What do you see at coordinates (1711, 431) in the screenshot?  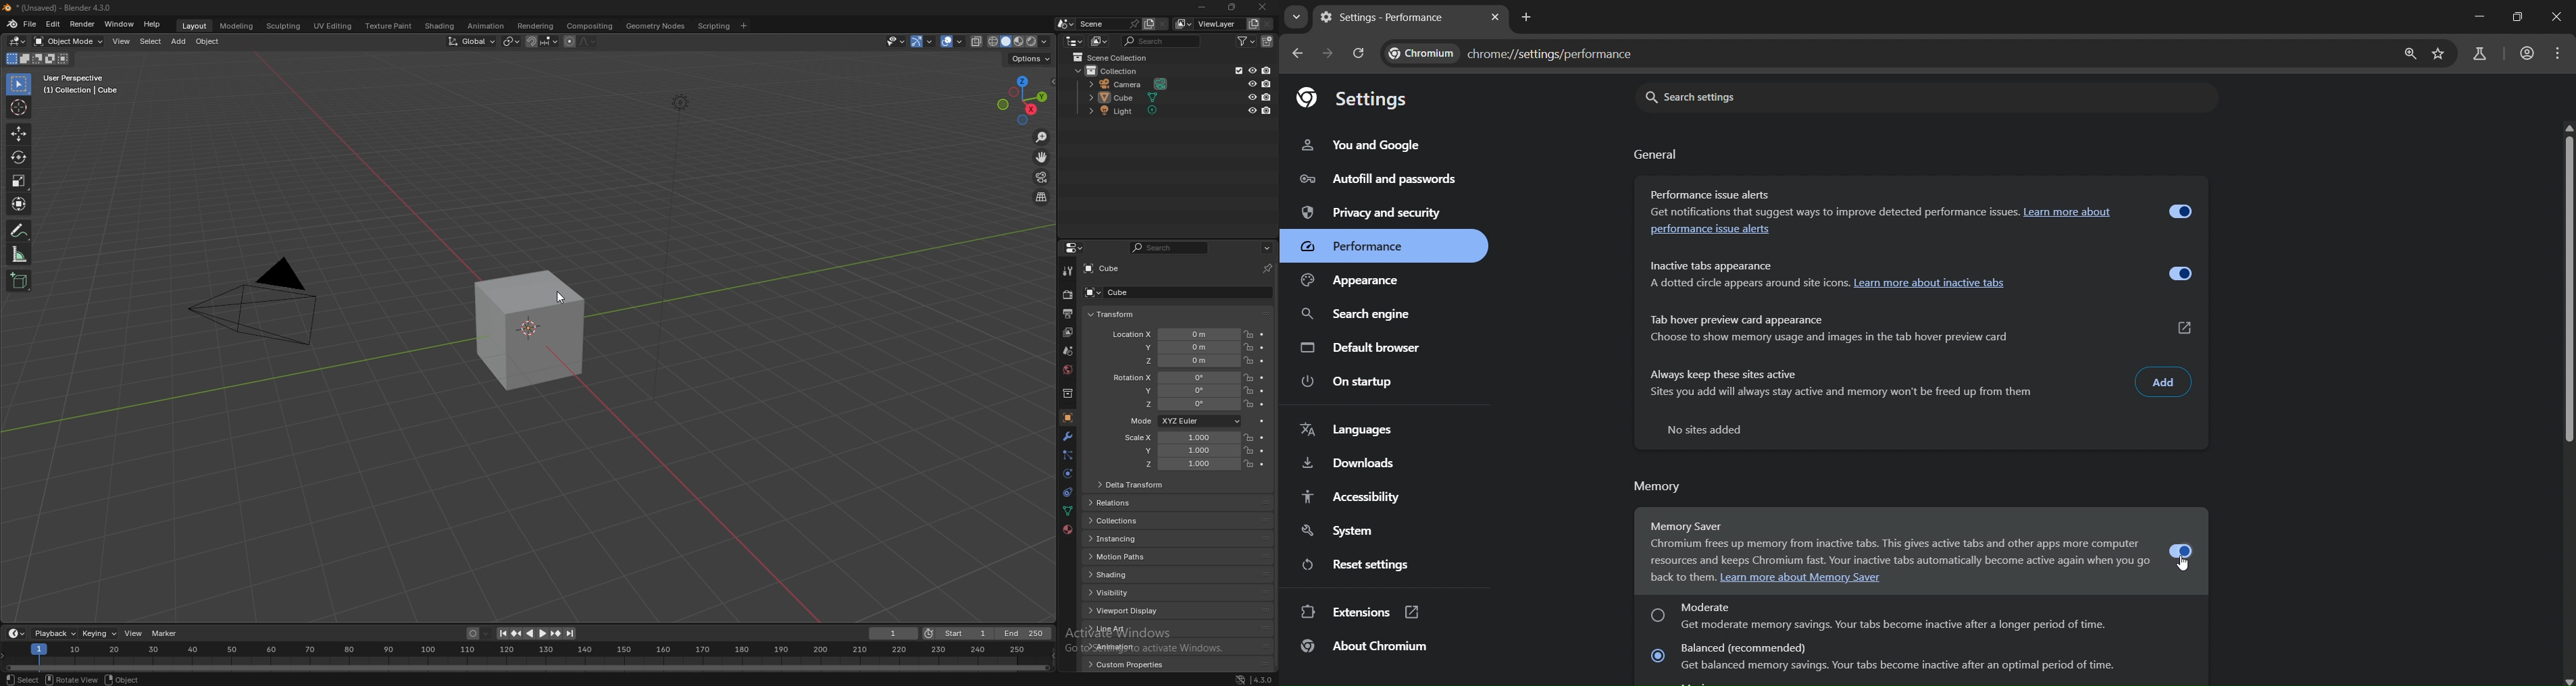 I see `text` at bounding box center [1711, 431].